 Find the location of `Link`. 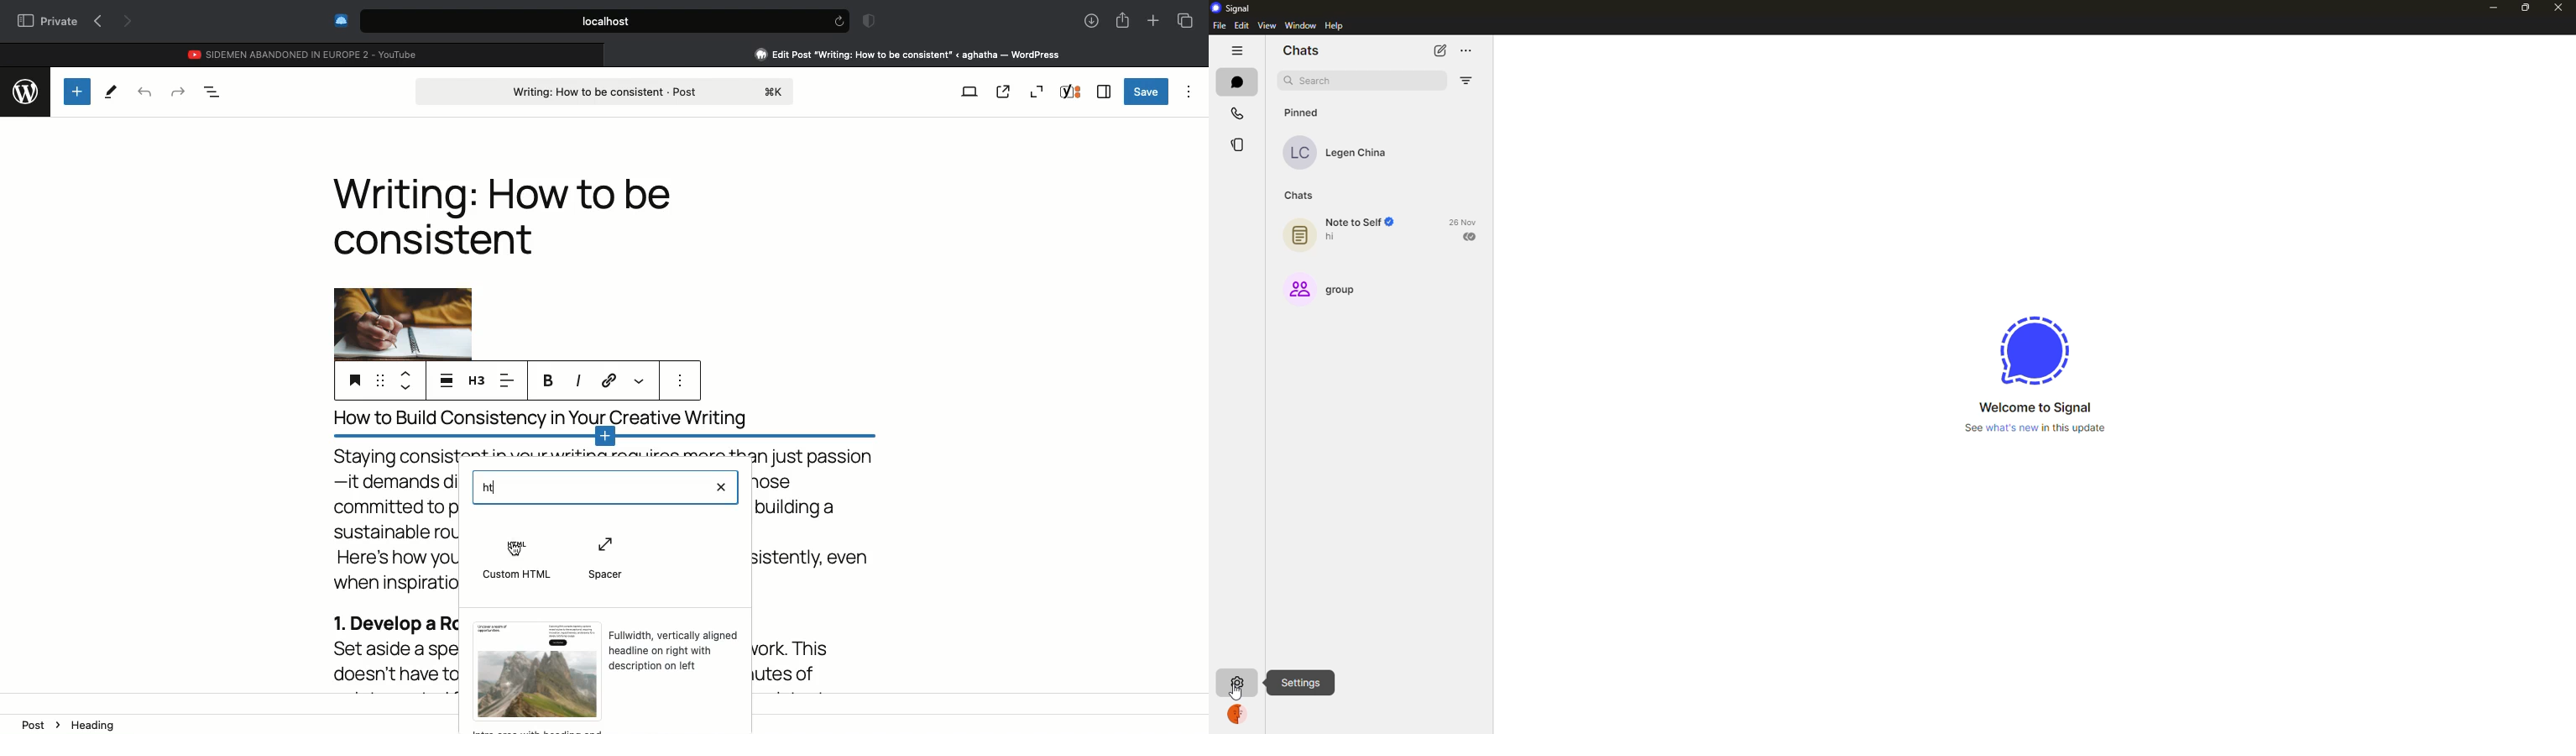

Link is located at coordinates (610, 381).